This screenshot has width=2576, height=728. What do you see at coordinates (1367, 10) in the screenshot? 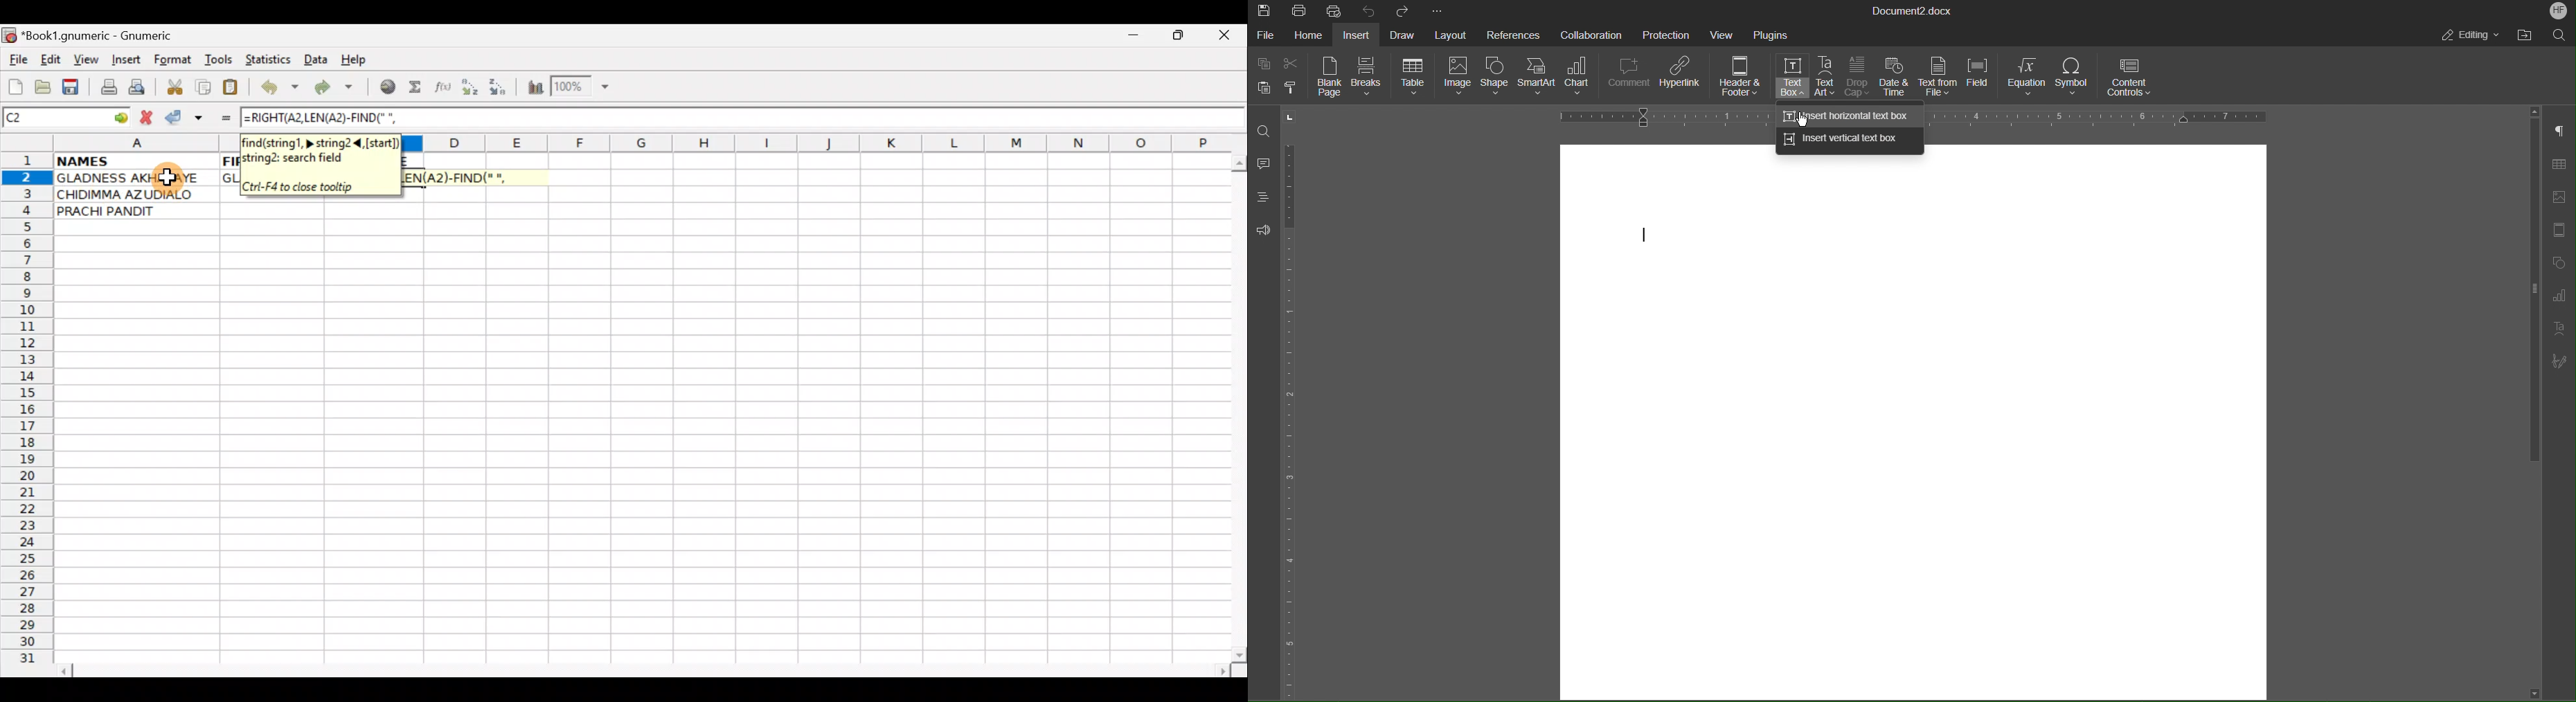
I see `Undo` at bounding box center [1367, 10].